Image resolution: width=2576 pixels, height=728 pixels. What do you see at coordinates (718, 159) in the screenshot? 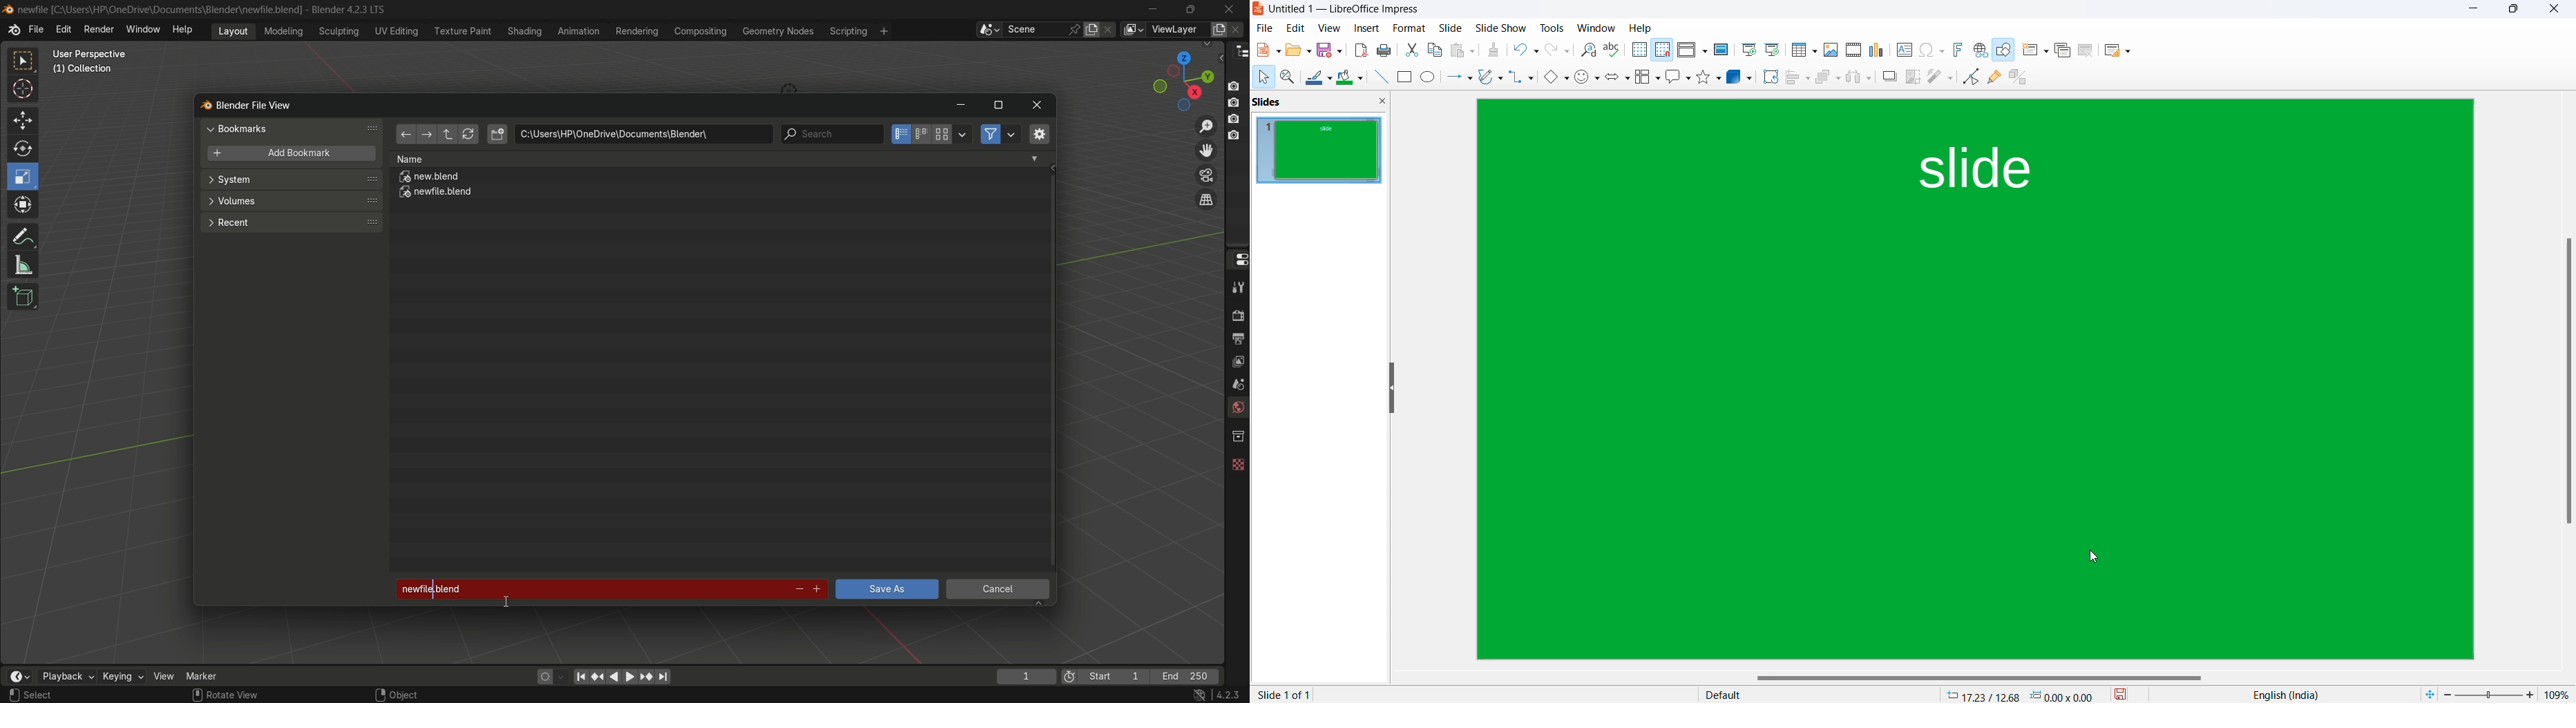
I see `Name` at bounding box center [718, 159].